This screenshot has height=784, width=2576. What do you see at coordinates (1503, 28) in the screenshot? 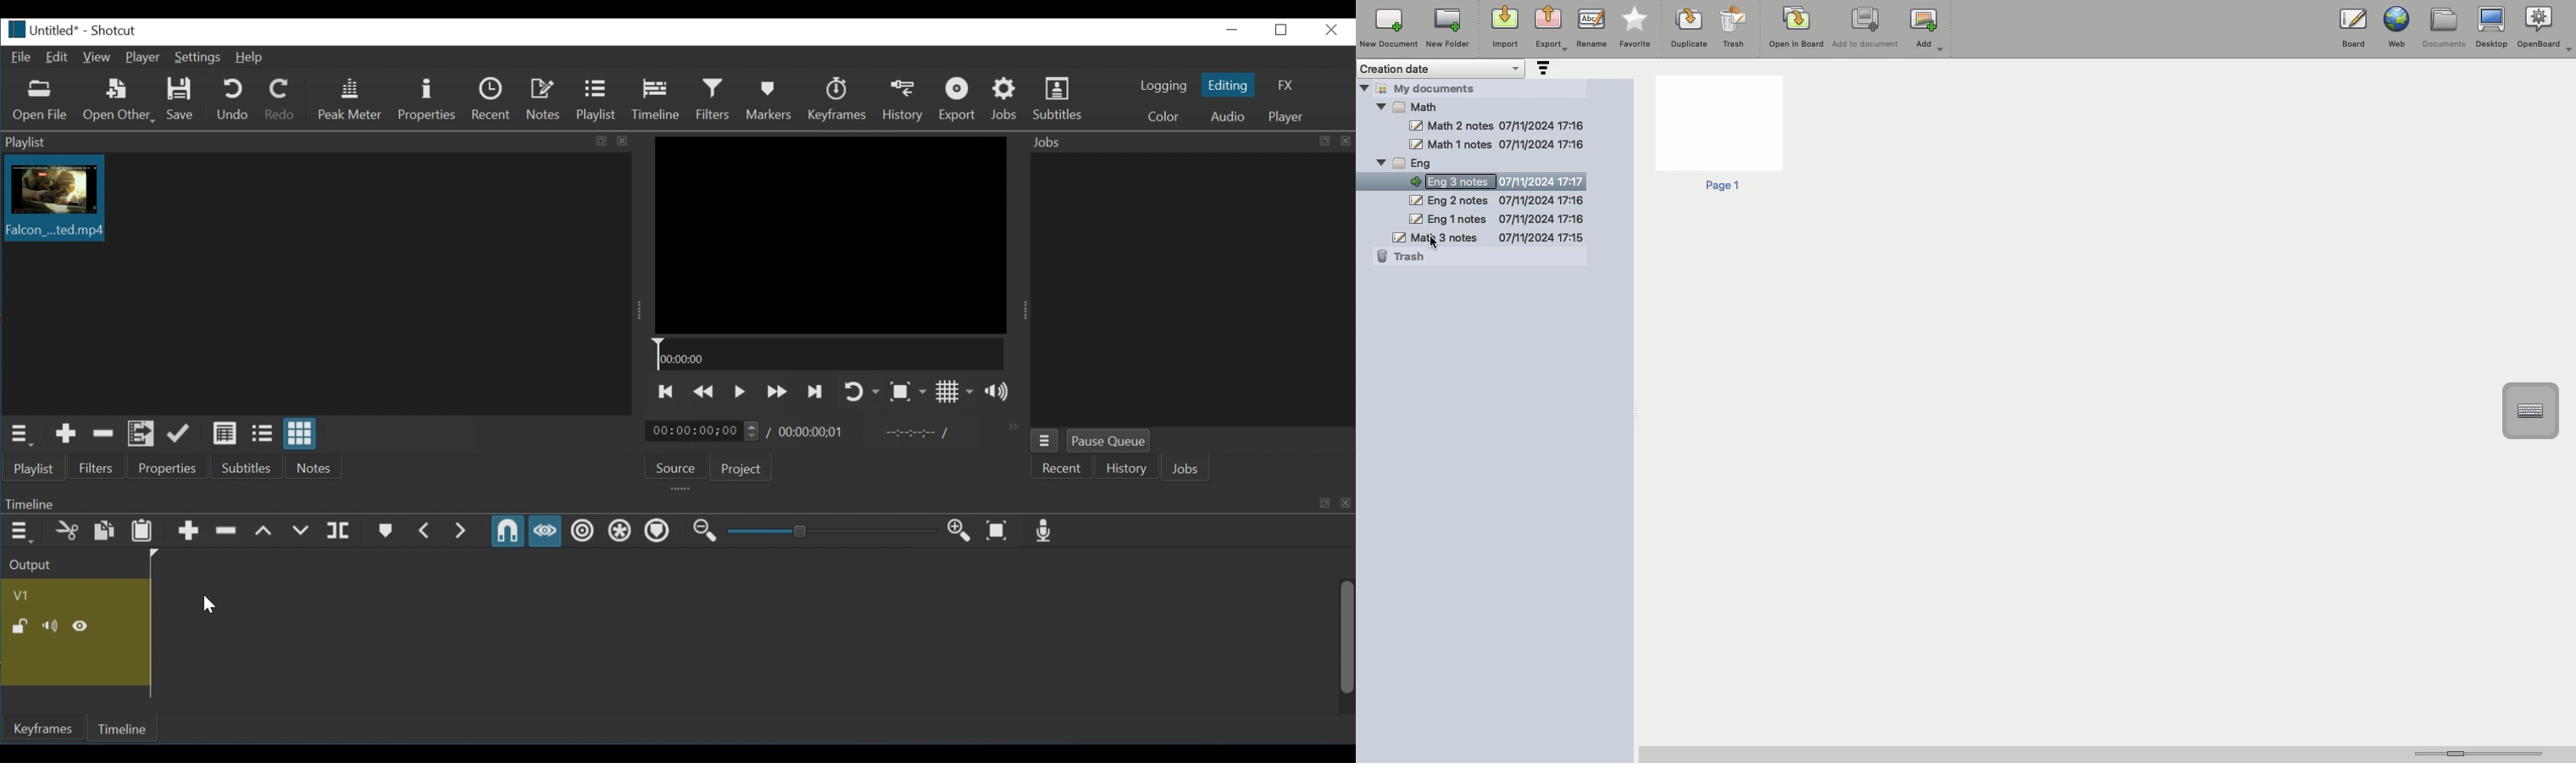
I see `Import` at bounding box center [1503, 28].